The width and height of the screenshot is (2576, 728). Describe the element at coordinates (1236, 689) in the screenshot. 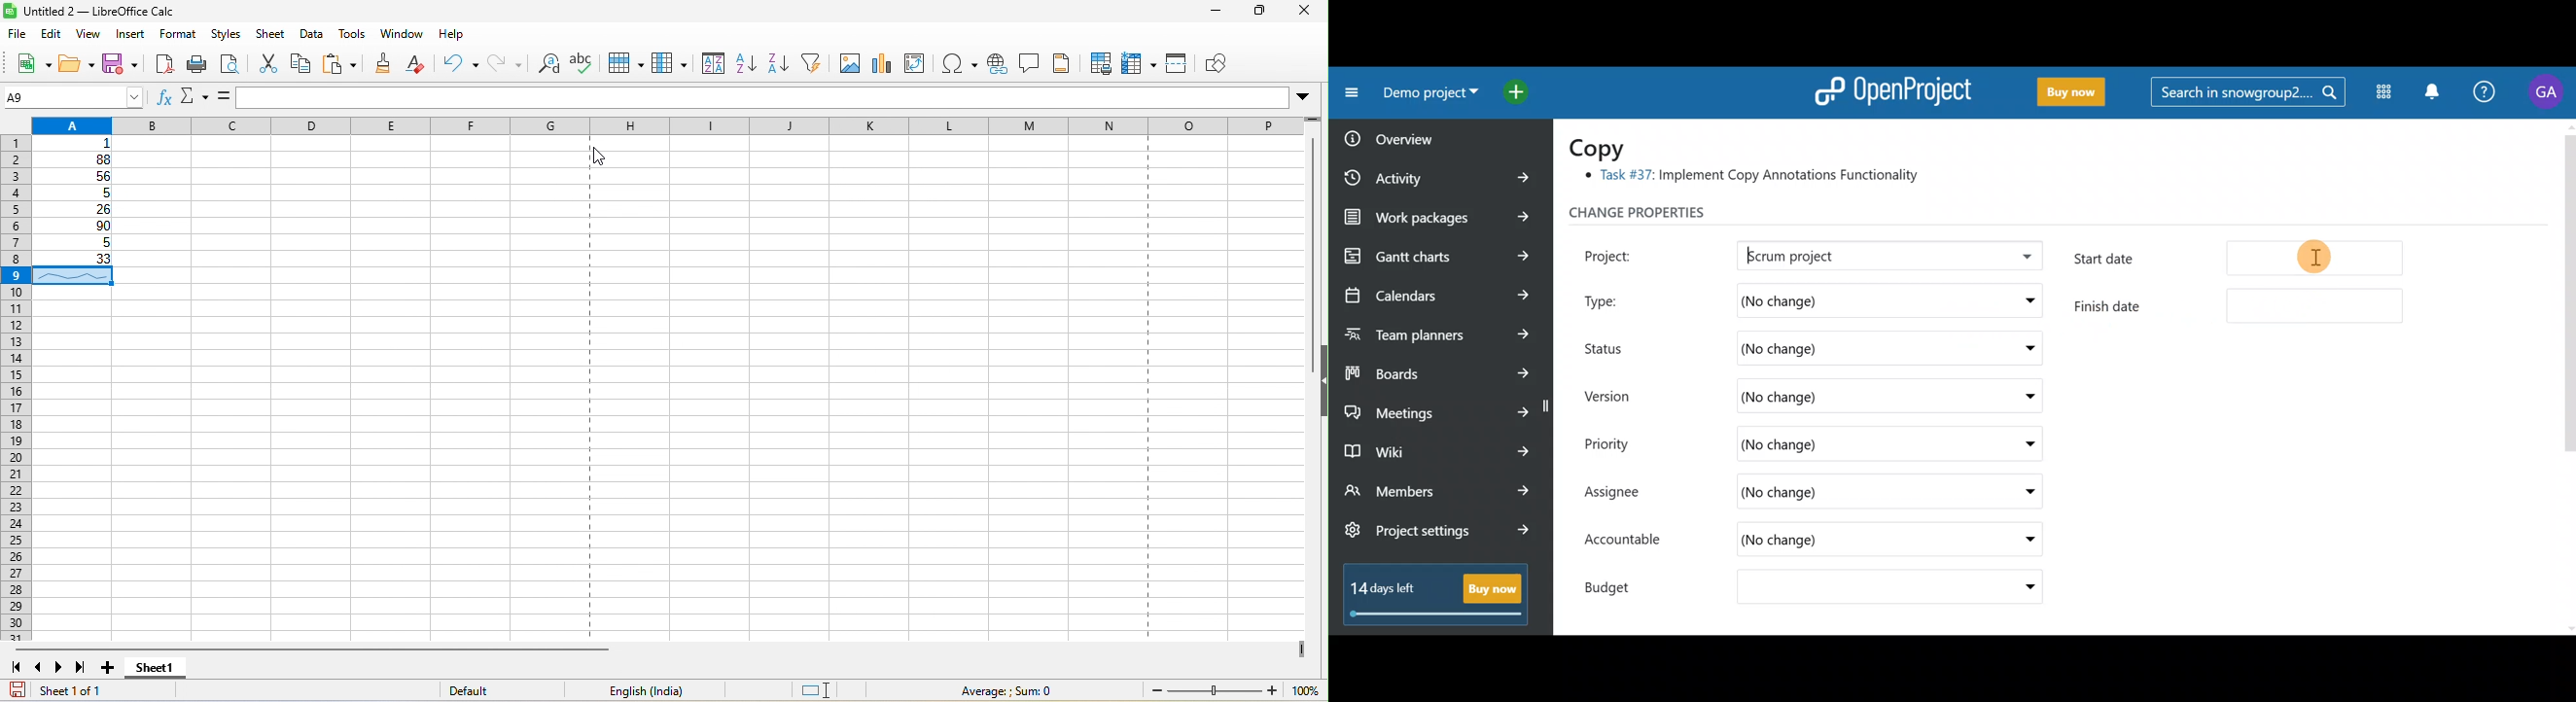

I see `100% (Change zoom level)` at that location.